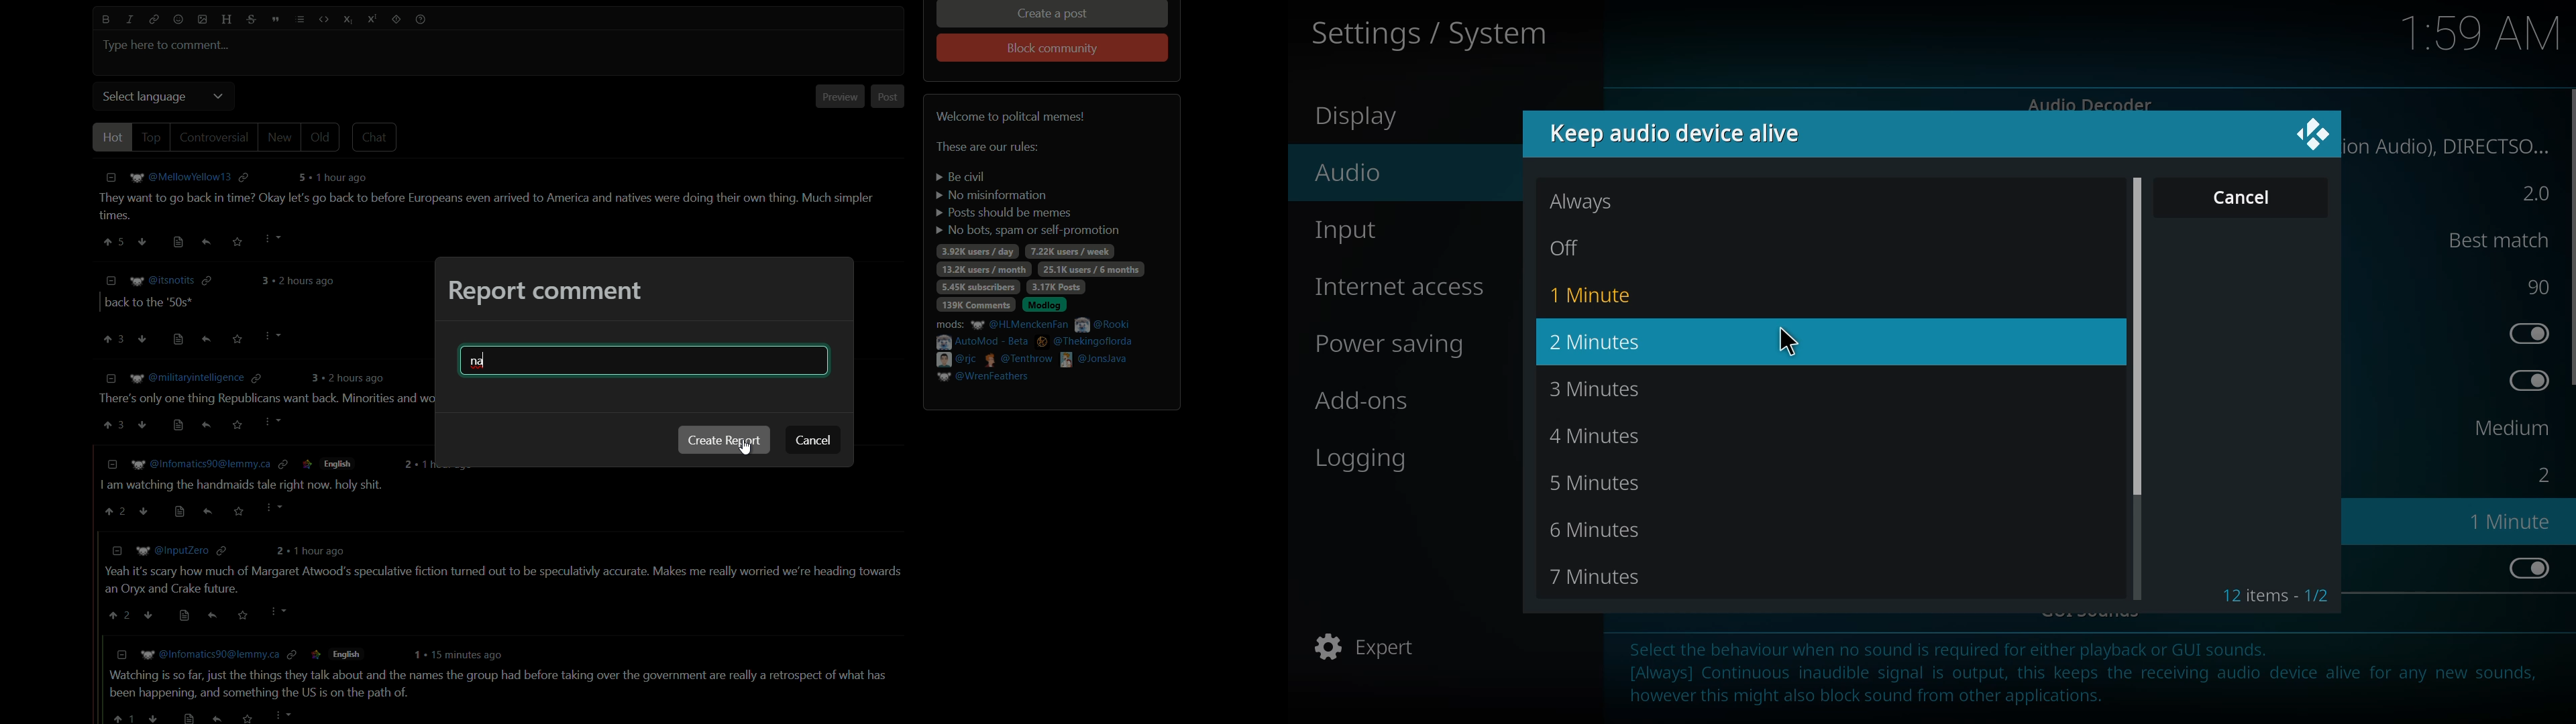  I want to click on 90, so click(2536, 287).